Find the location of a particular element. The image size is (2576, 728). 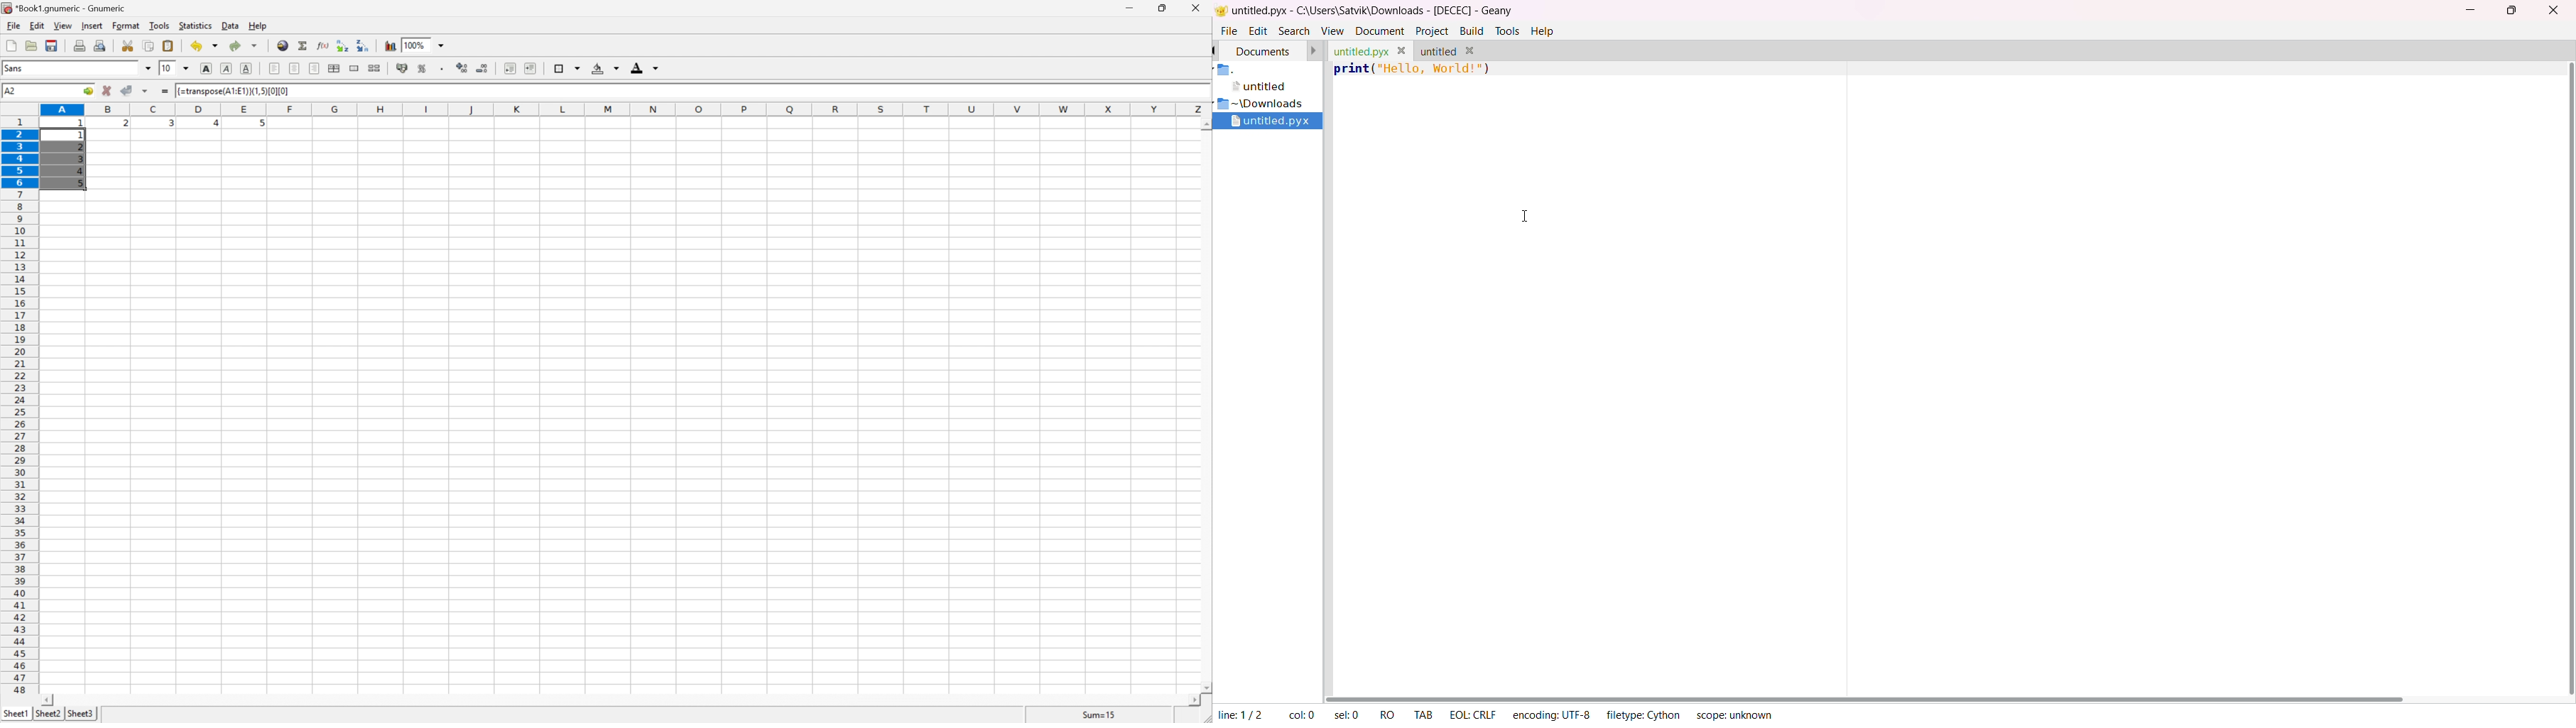

4 is located at coordinates (81, 172).